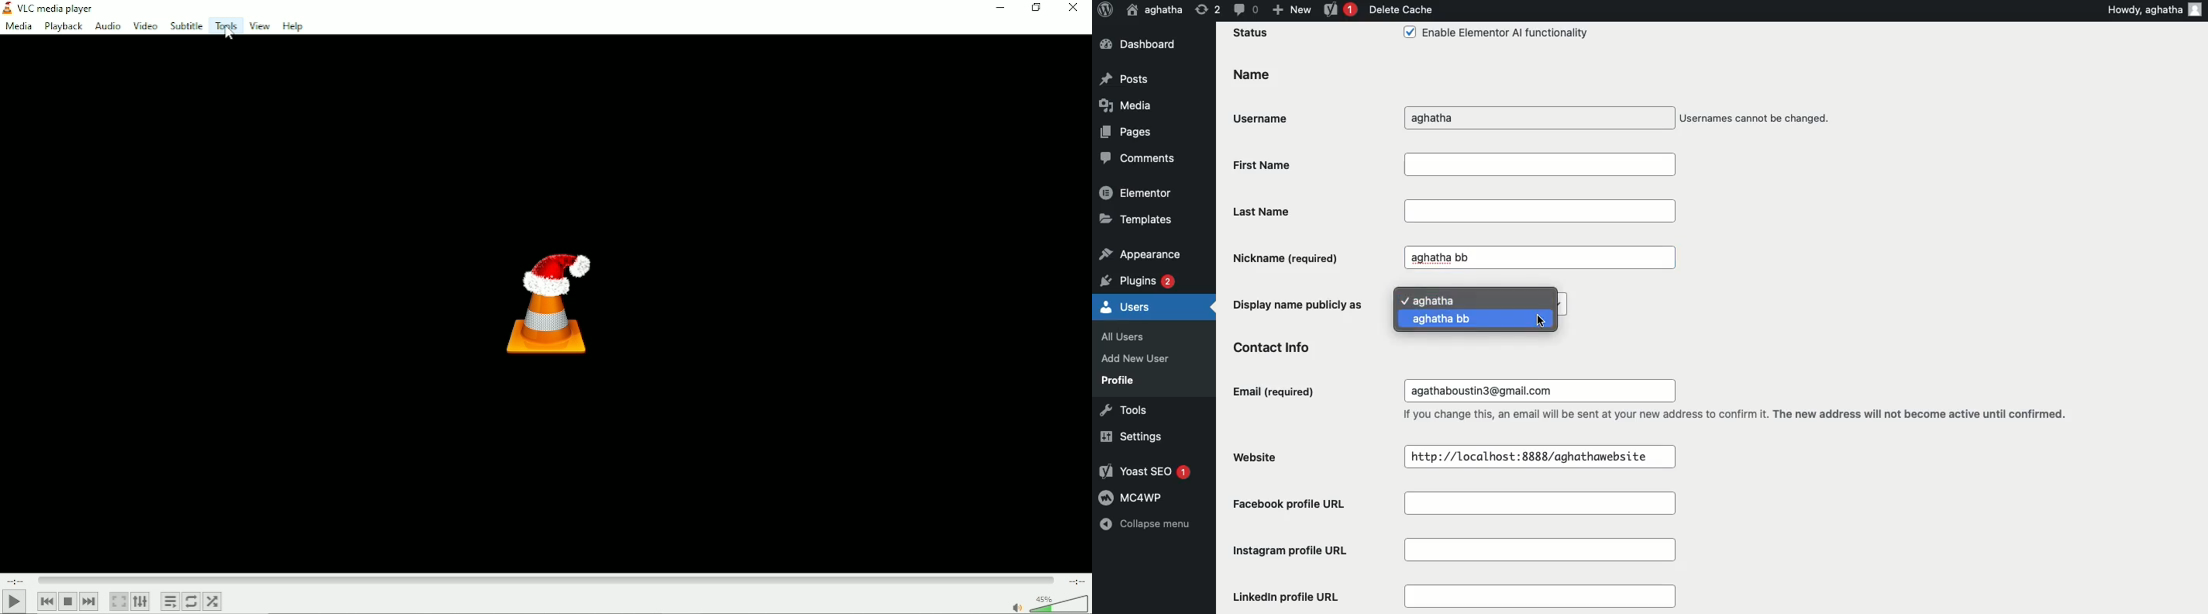 The width and height of the screenshot is (2212, 616). Describe the element at coordinates (68, 602) in the screenshot. I see `Stop playlist` at that location.